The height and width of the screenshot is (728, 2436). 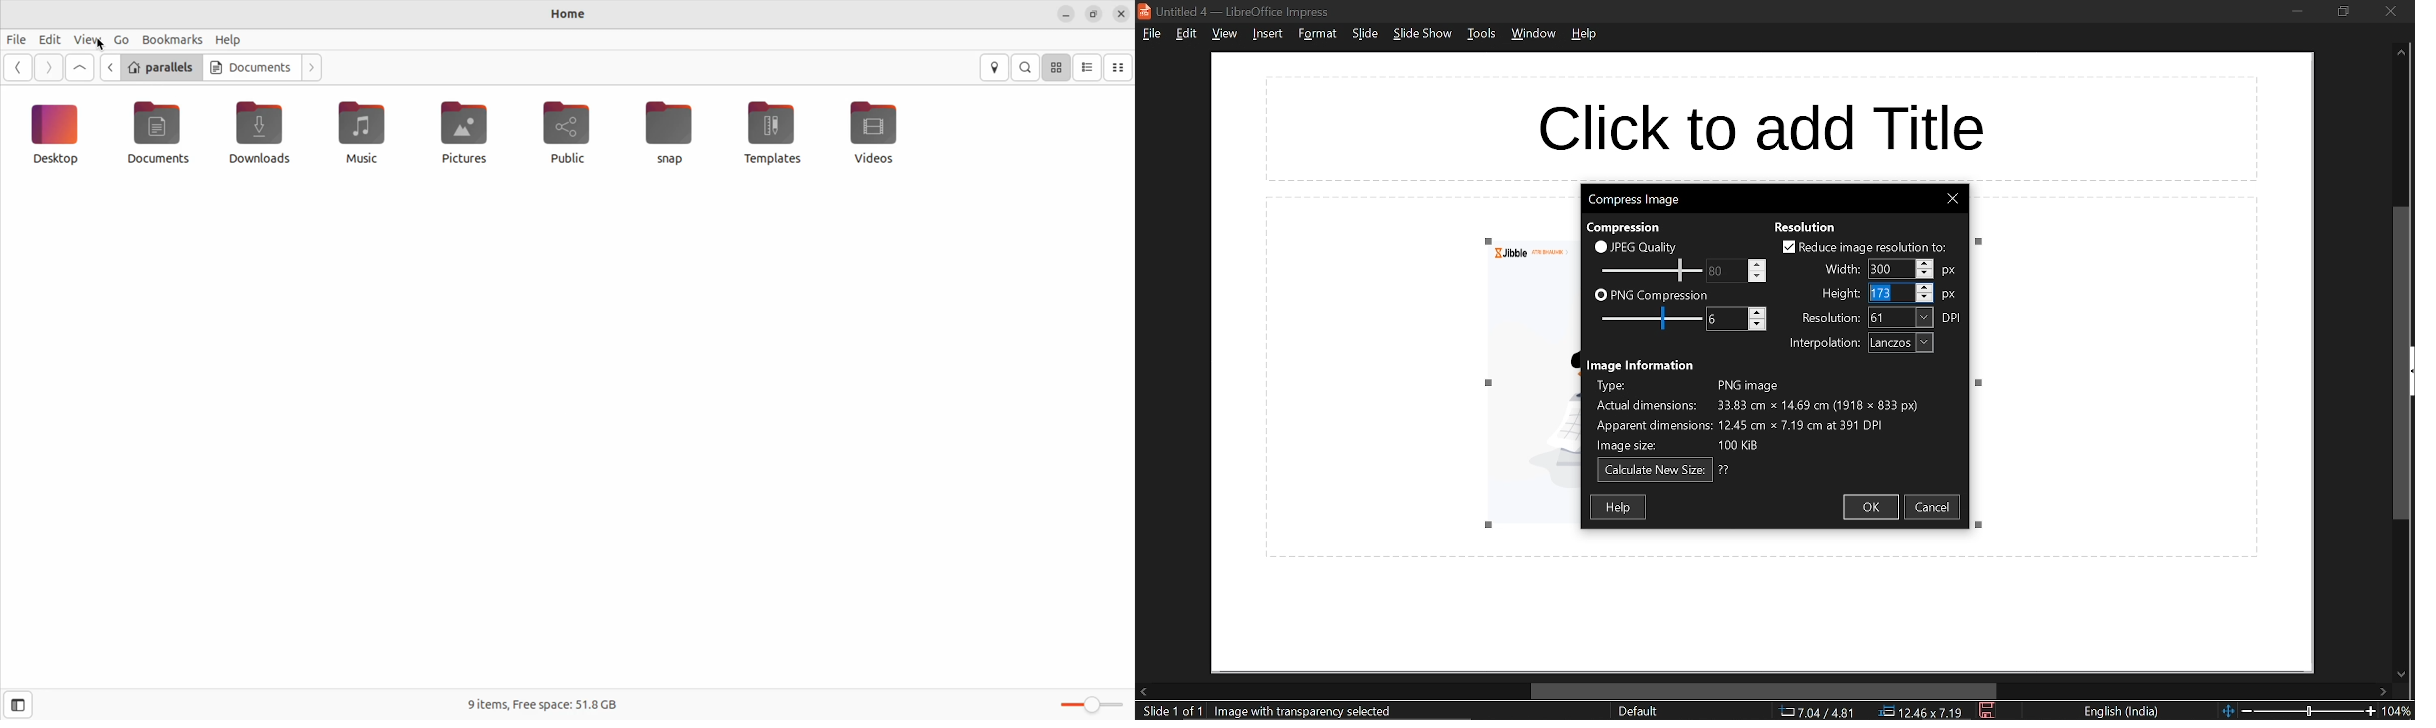 I want to click on selected image, so click(x=1308, y=711).